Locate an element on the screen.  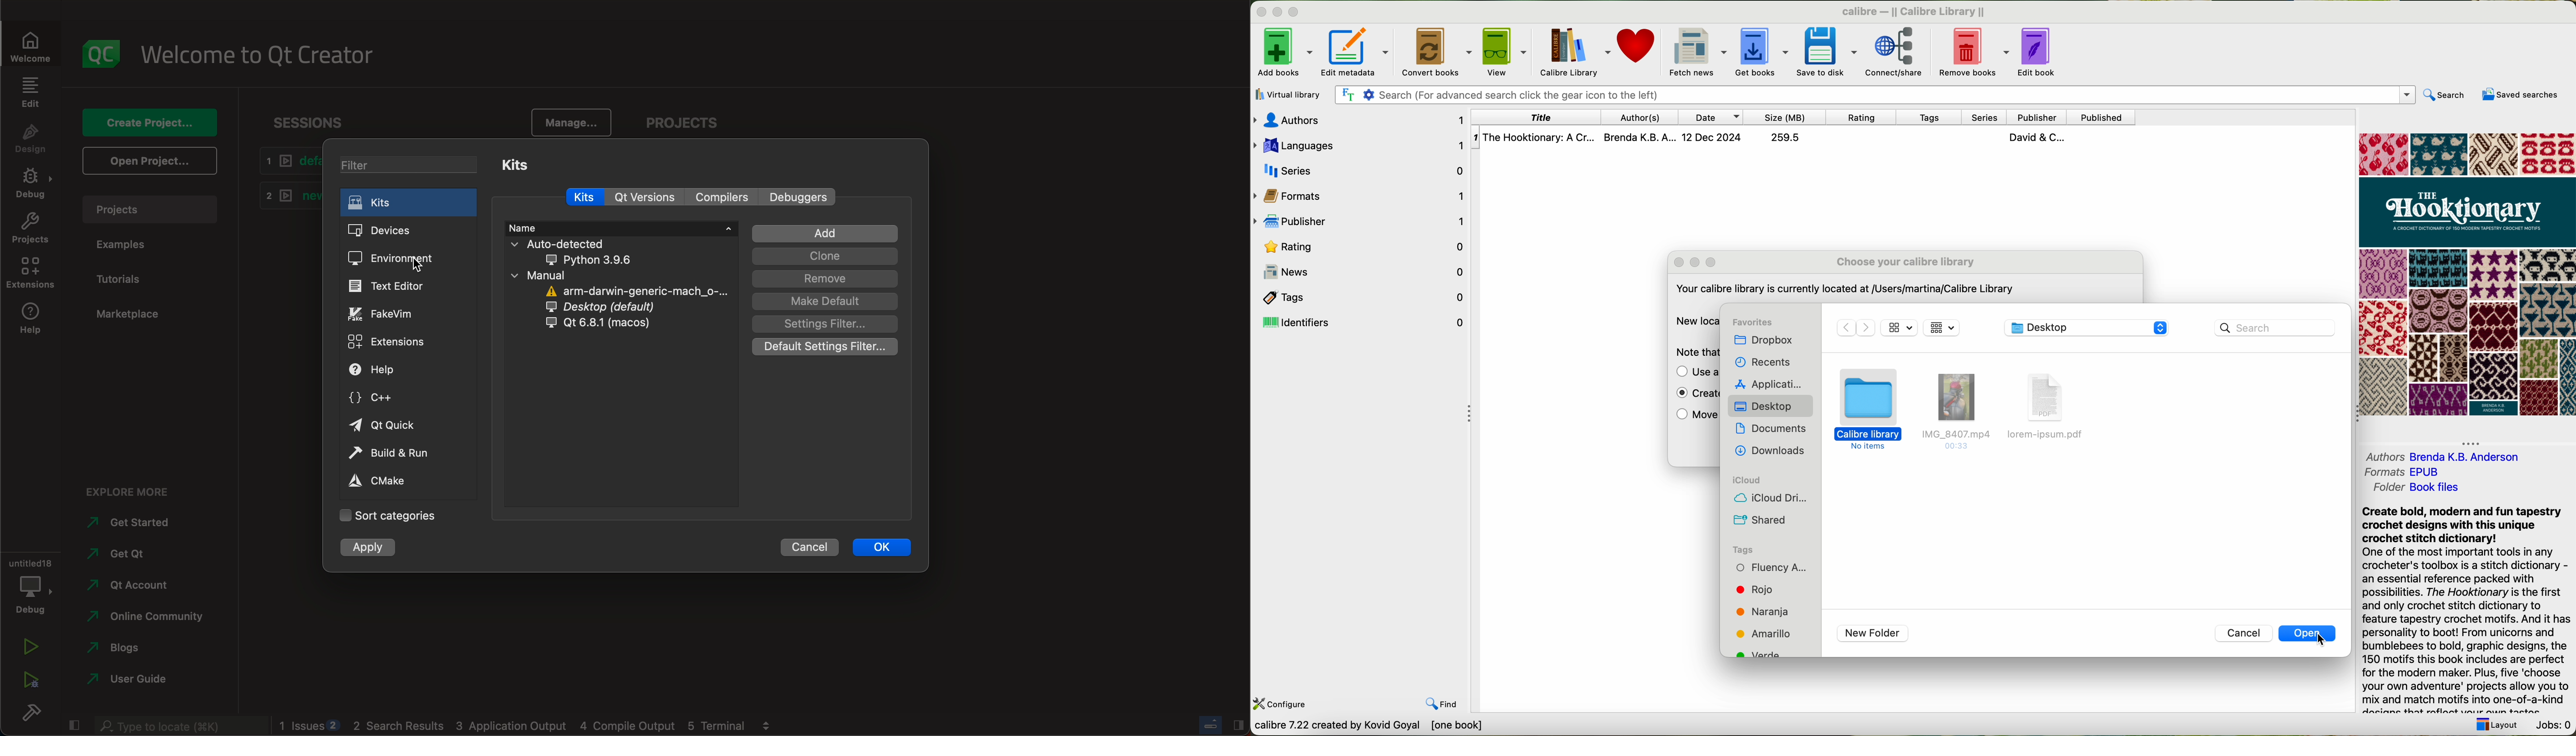
authors is located at coordinates (1639, 116).